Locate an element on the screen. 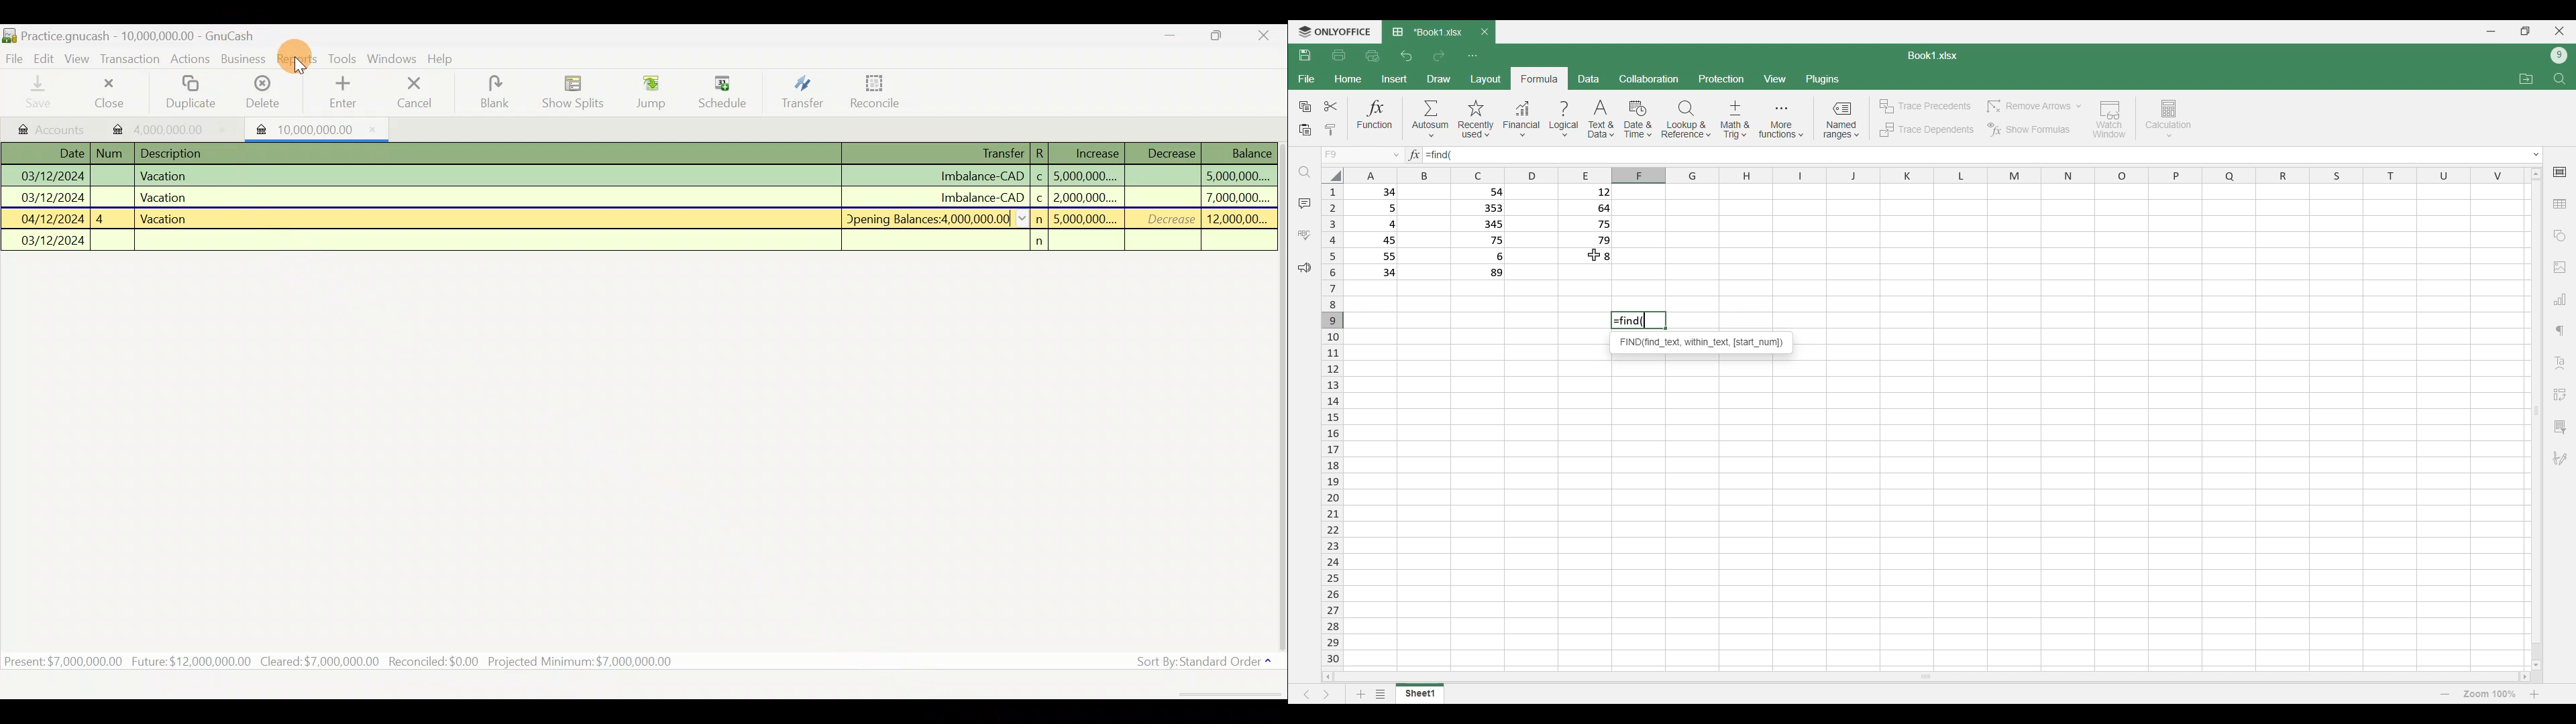  Financial is located at coordinates (1521, 120).